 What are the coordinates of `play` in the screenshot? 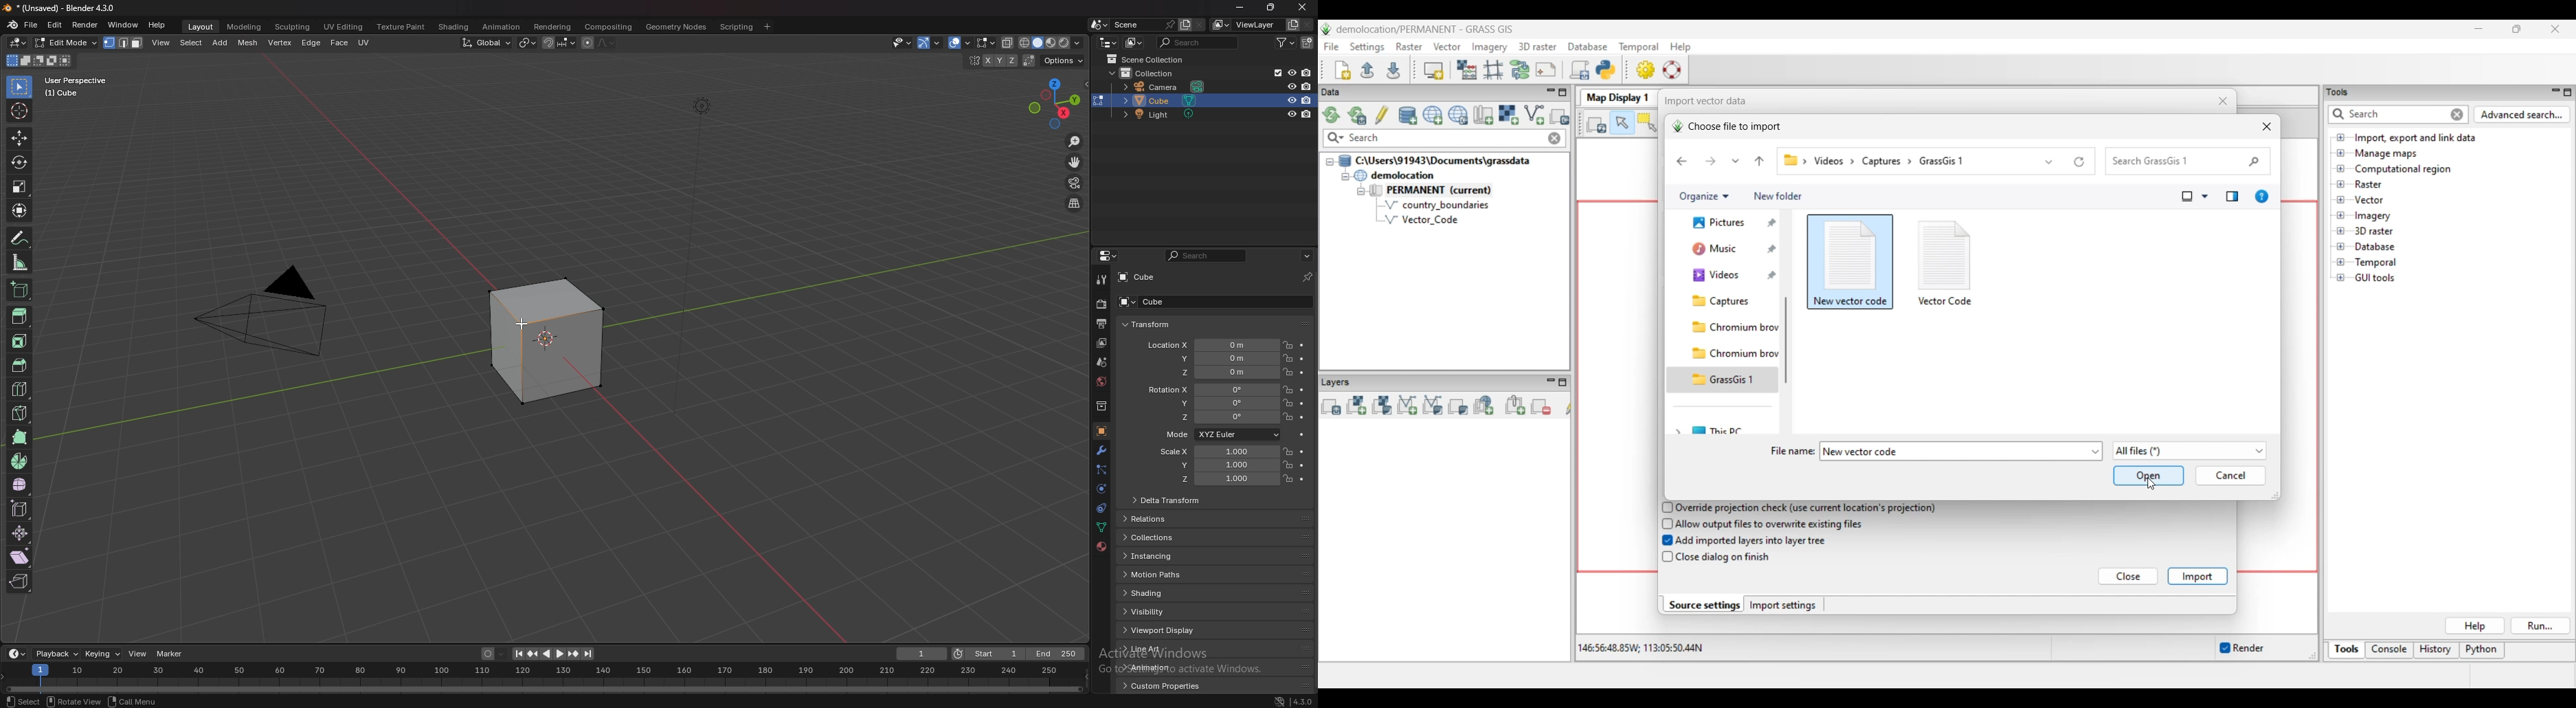 It's located at (553, 654).